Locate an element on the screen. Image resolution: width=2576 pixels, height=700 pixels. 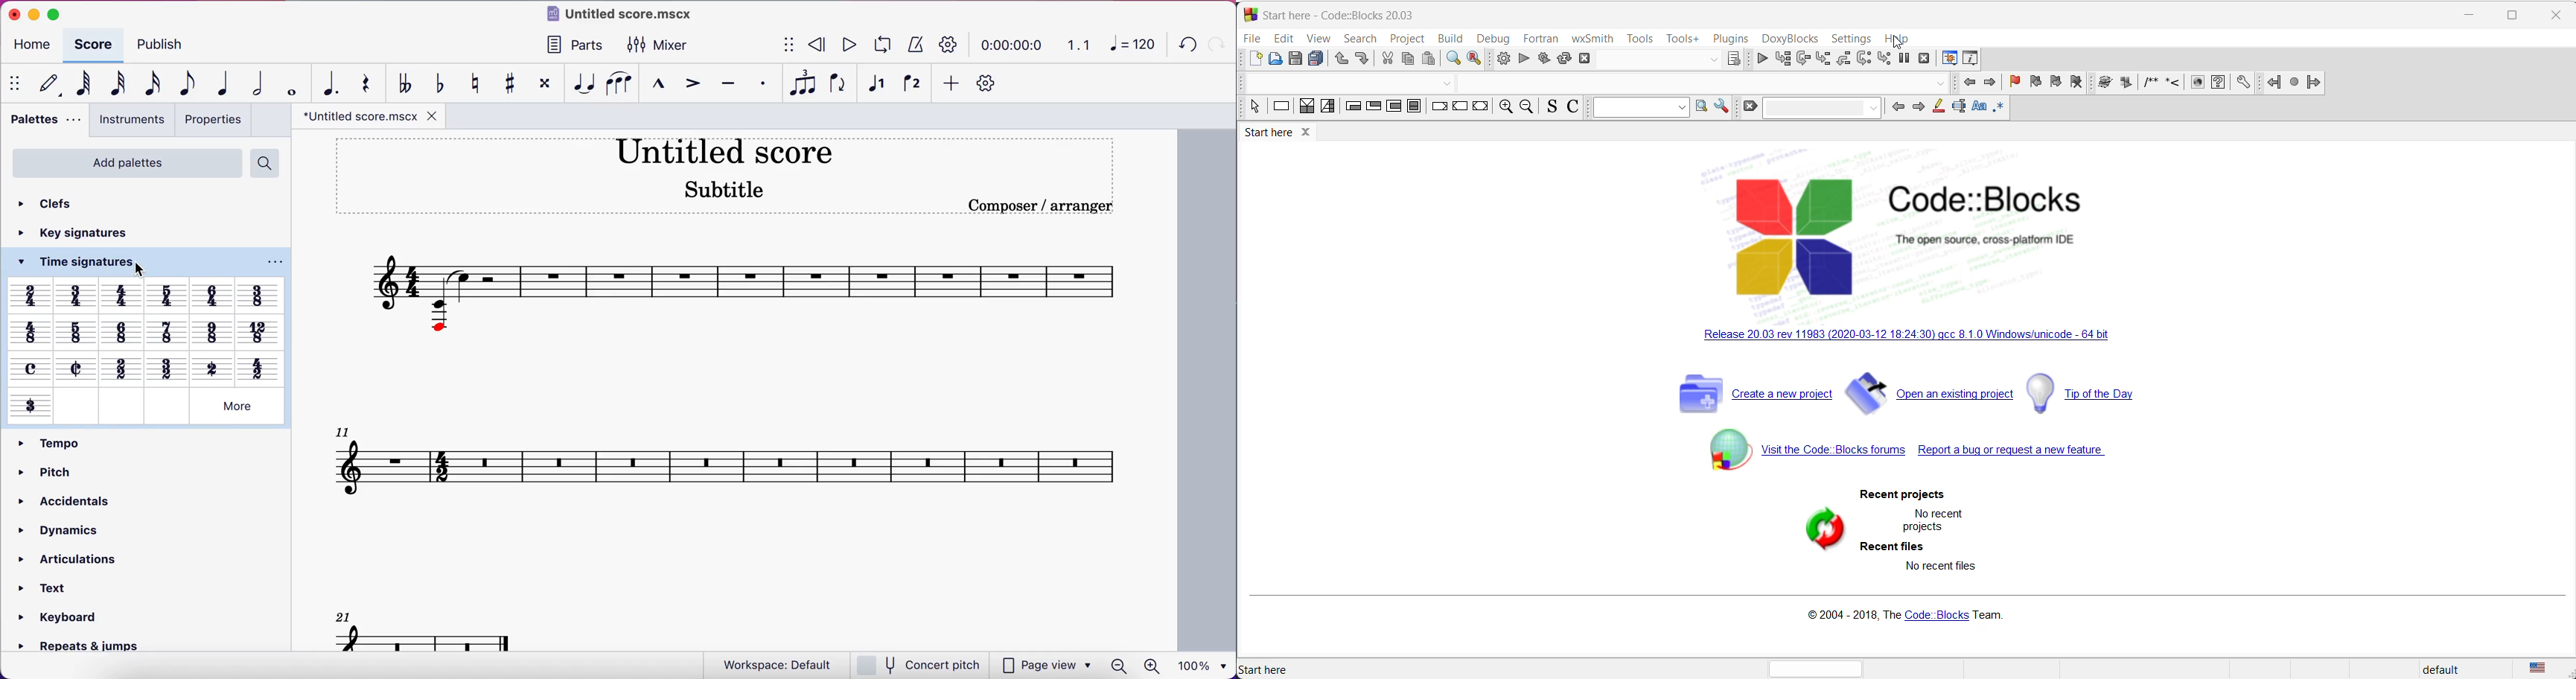
settings is located at coordinates (1851, 39).